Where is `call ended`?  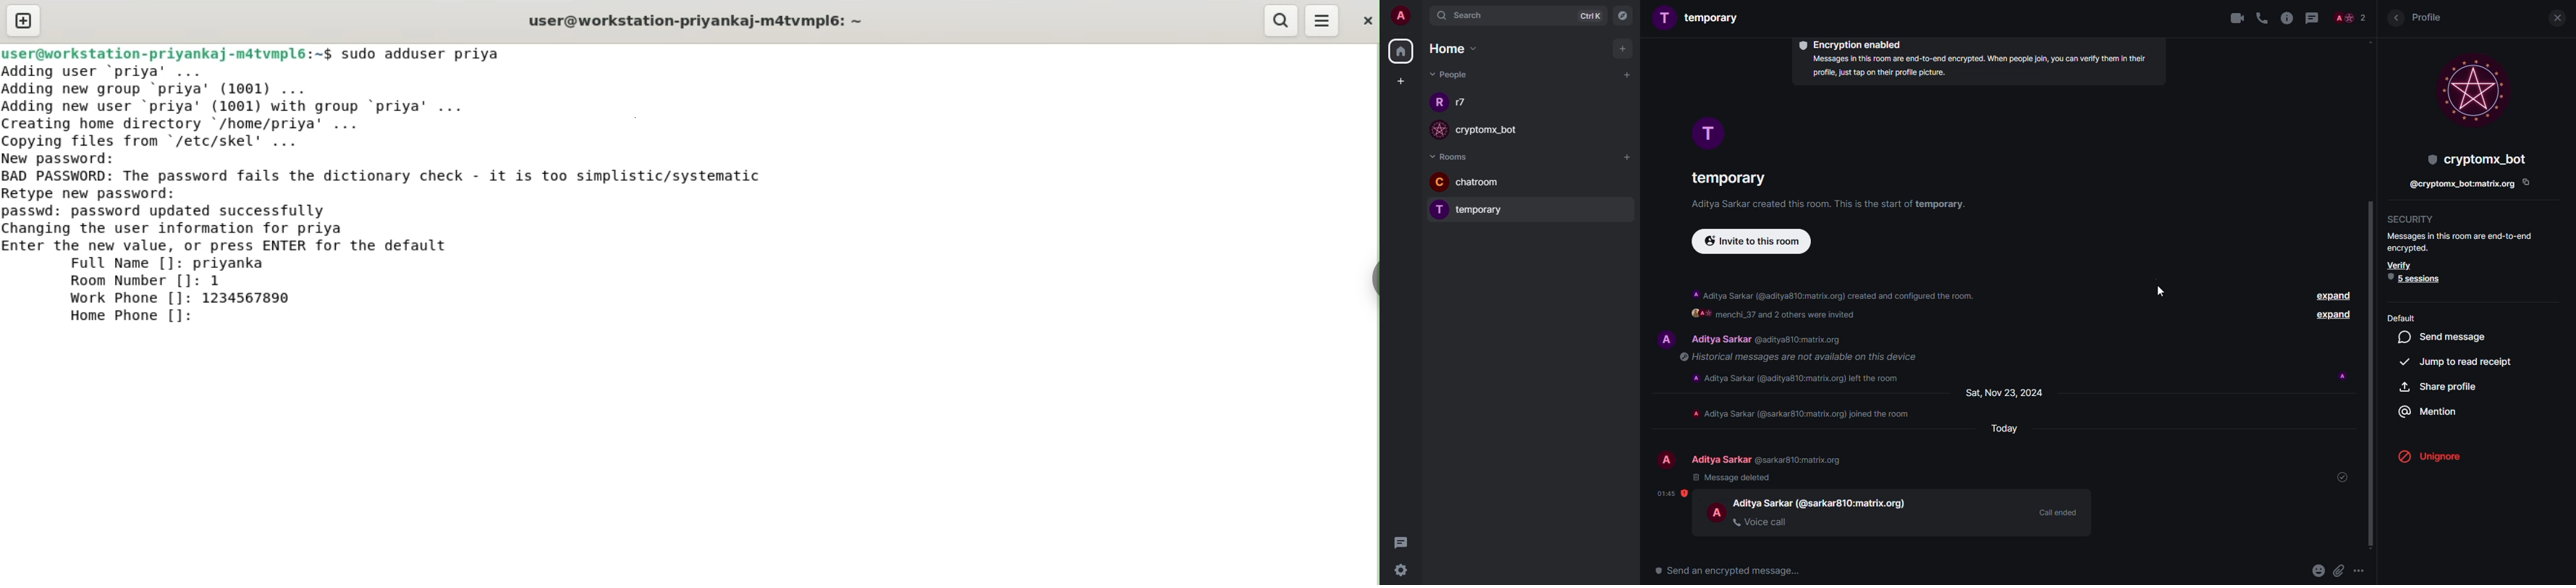
call ended is located at coordinates (2057, 511).